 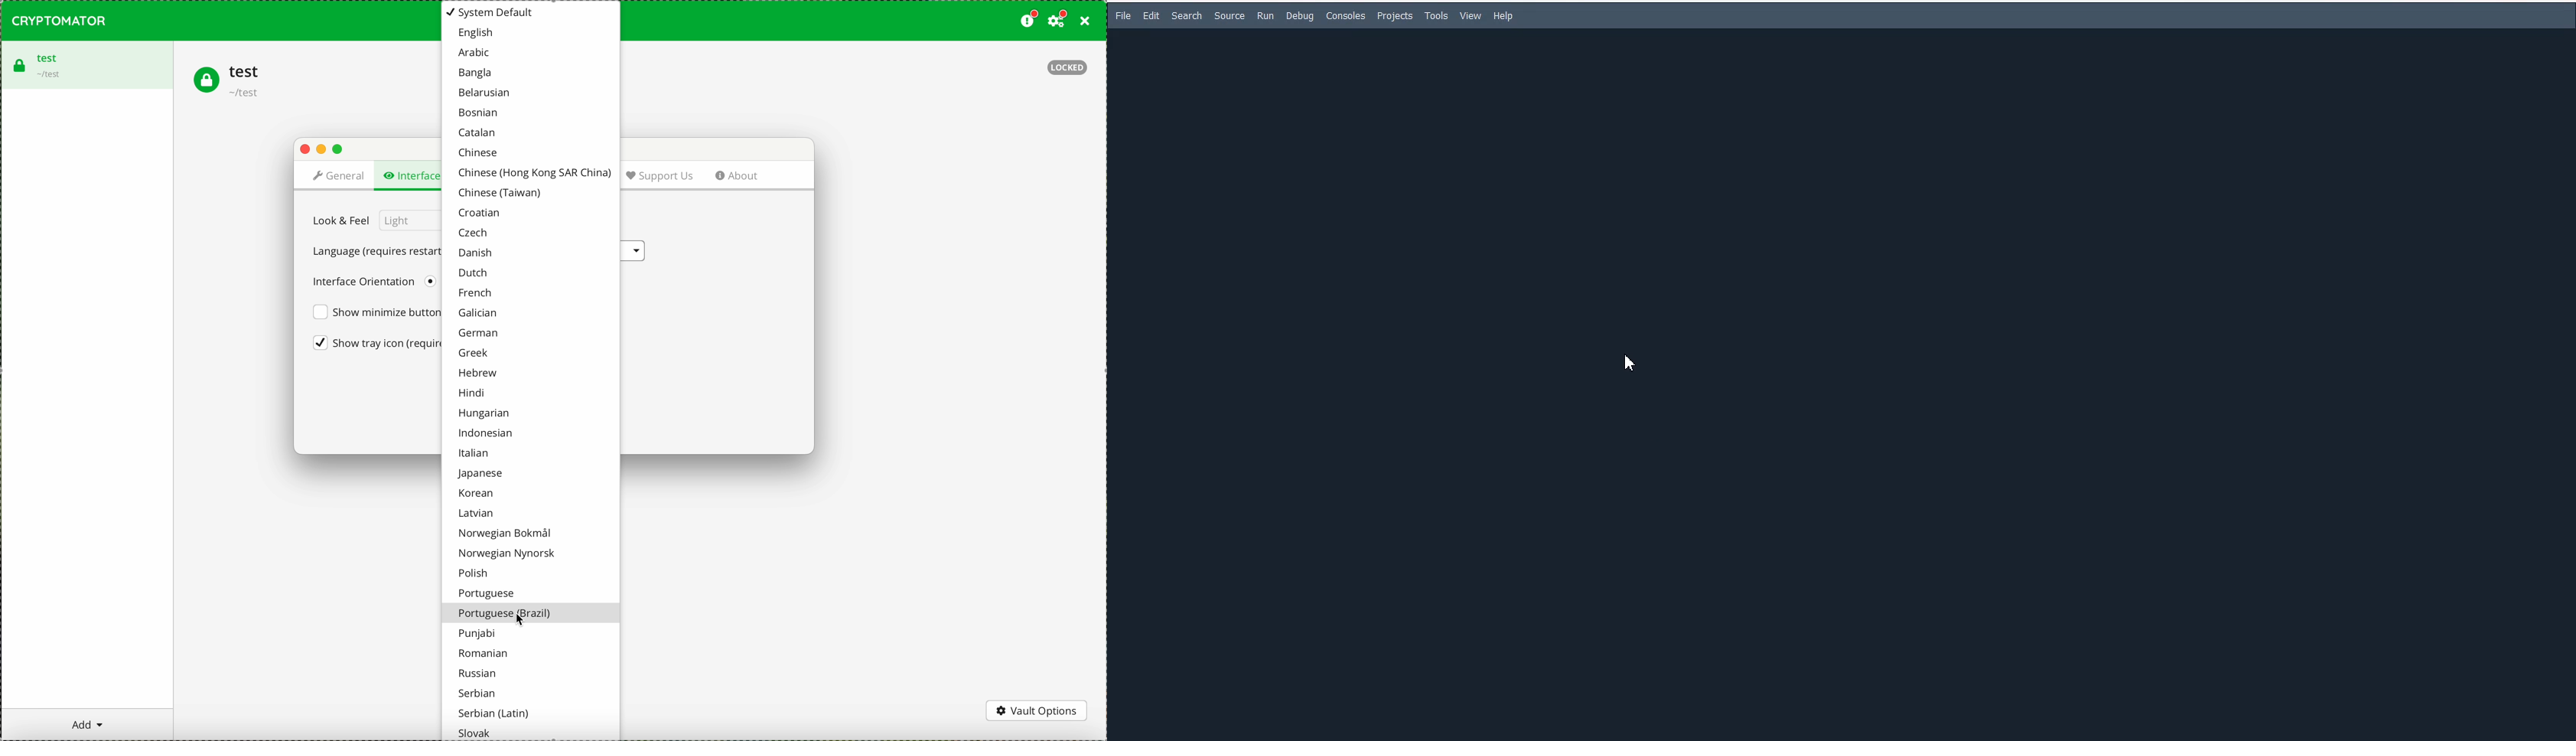 What do you see at coordinates (482, 656) in the screenshot?
I see `romanian` at bounding box center [482, 656].